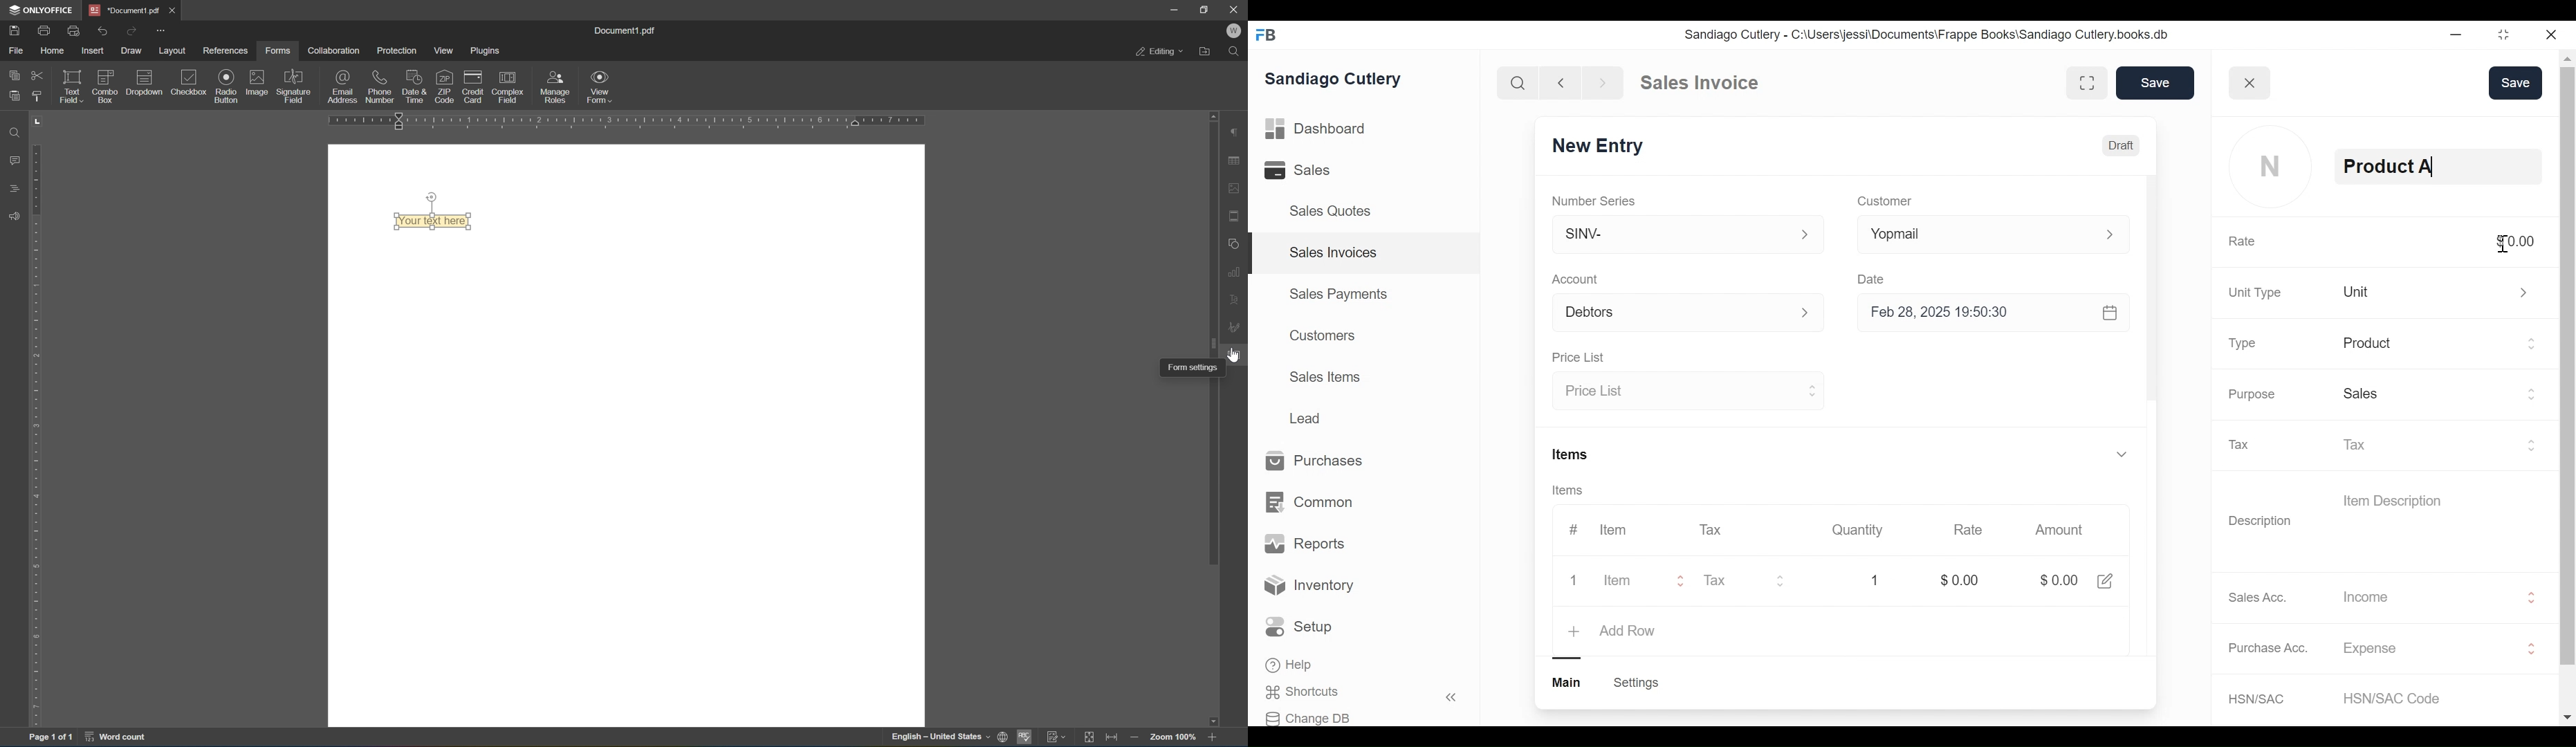  Describe the element at coordinates (1236, 243) in the screenshot. I see `shape settings` at that location.